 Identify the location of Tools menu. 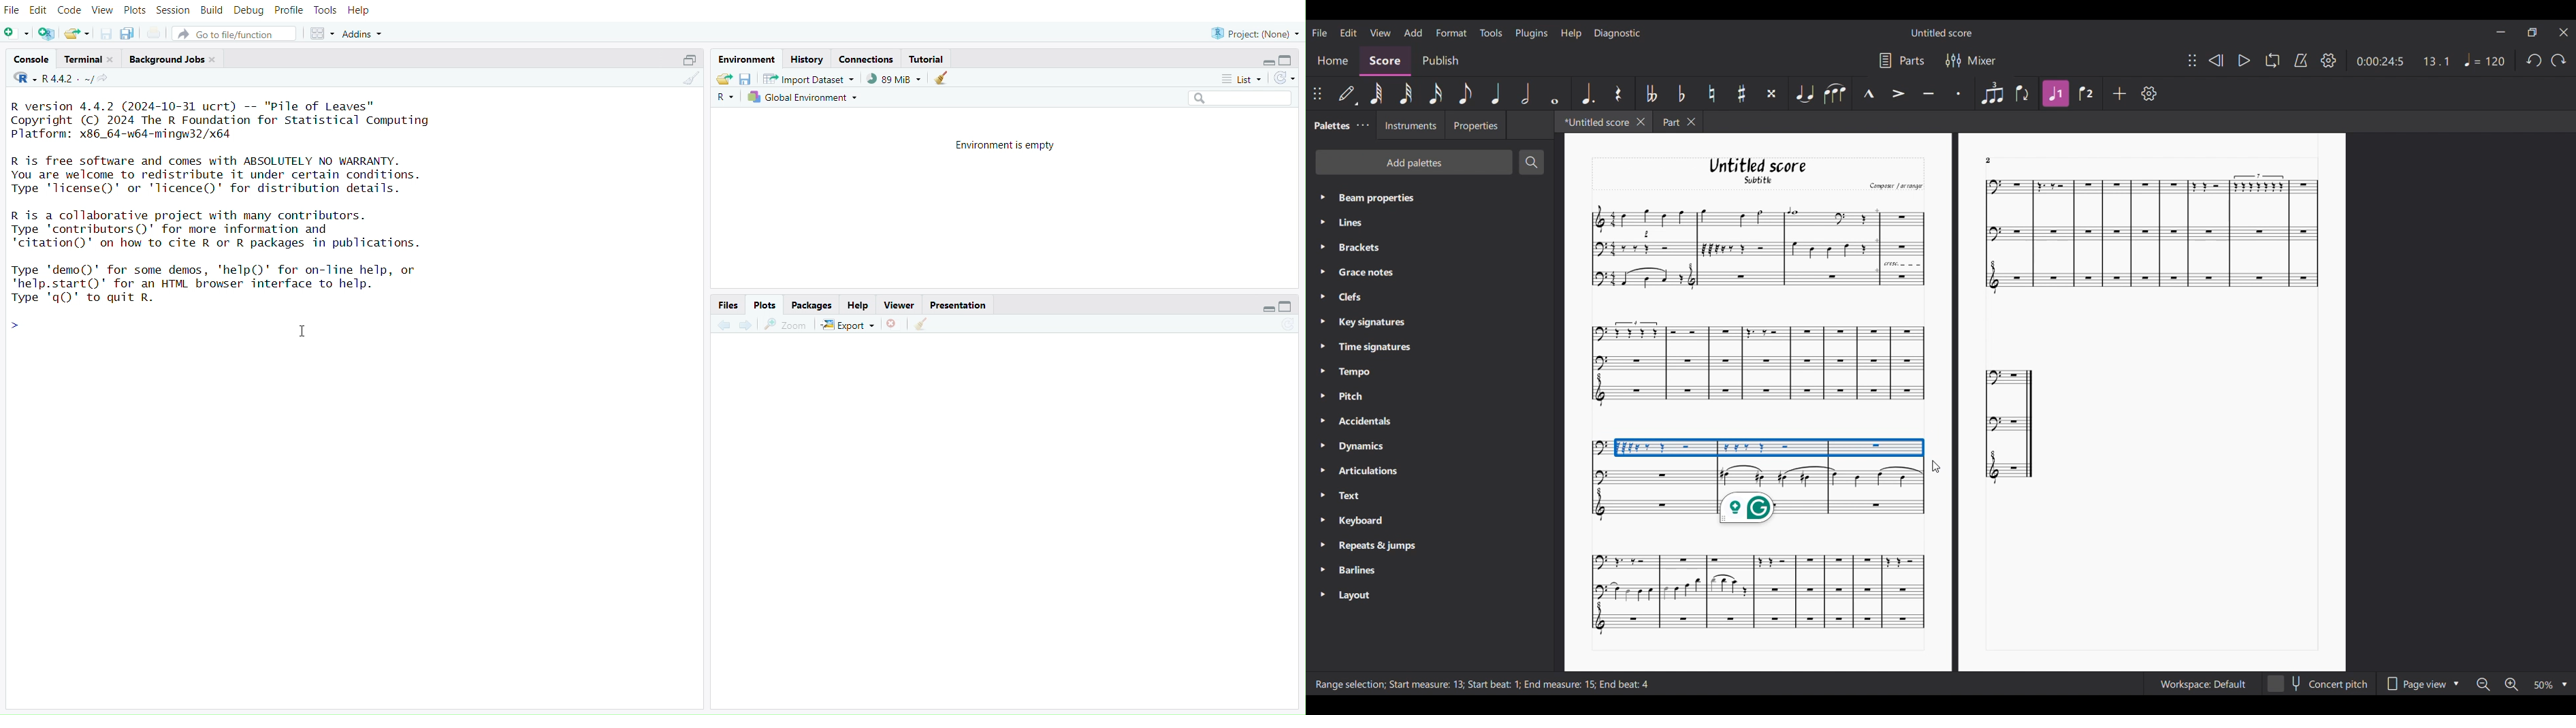
(1490, 32).